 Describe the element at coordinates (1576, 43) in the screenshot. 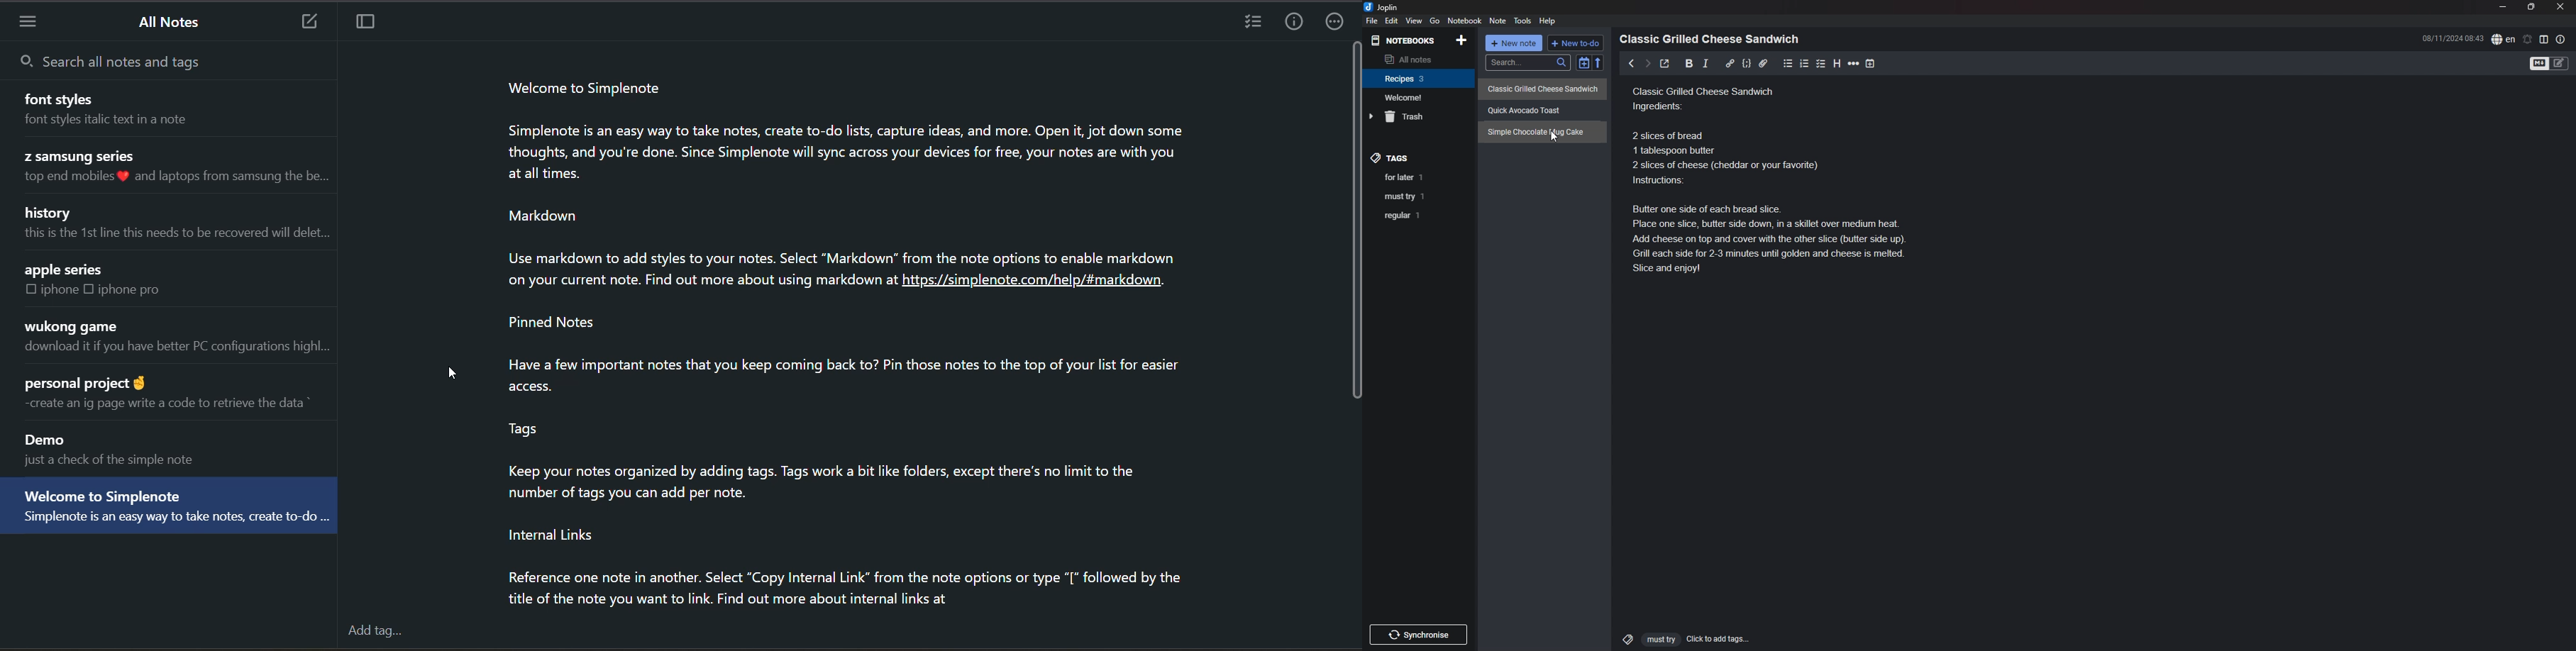

I see `new todo` at that location.